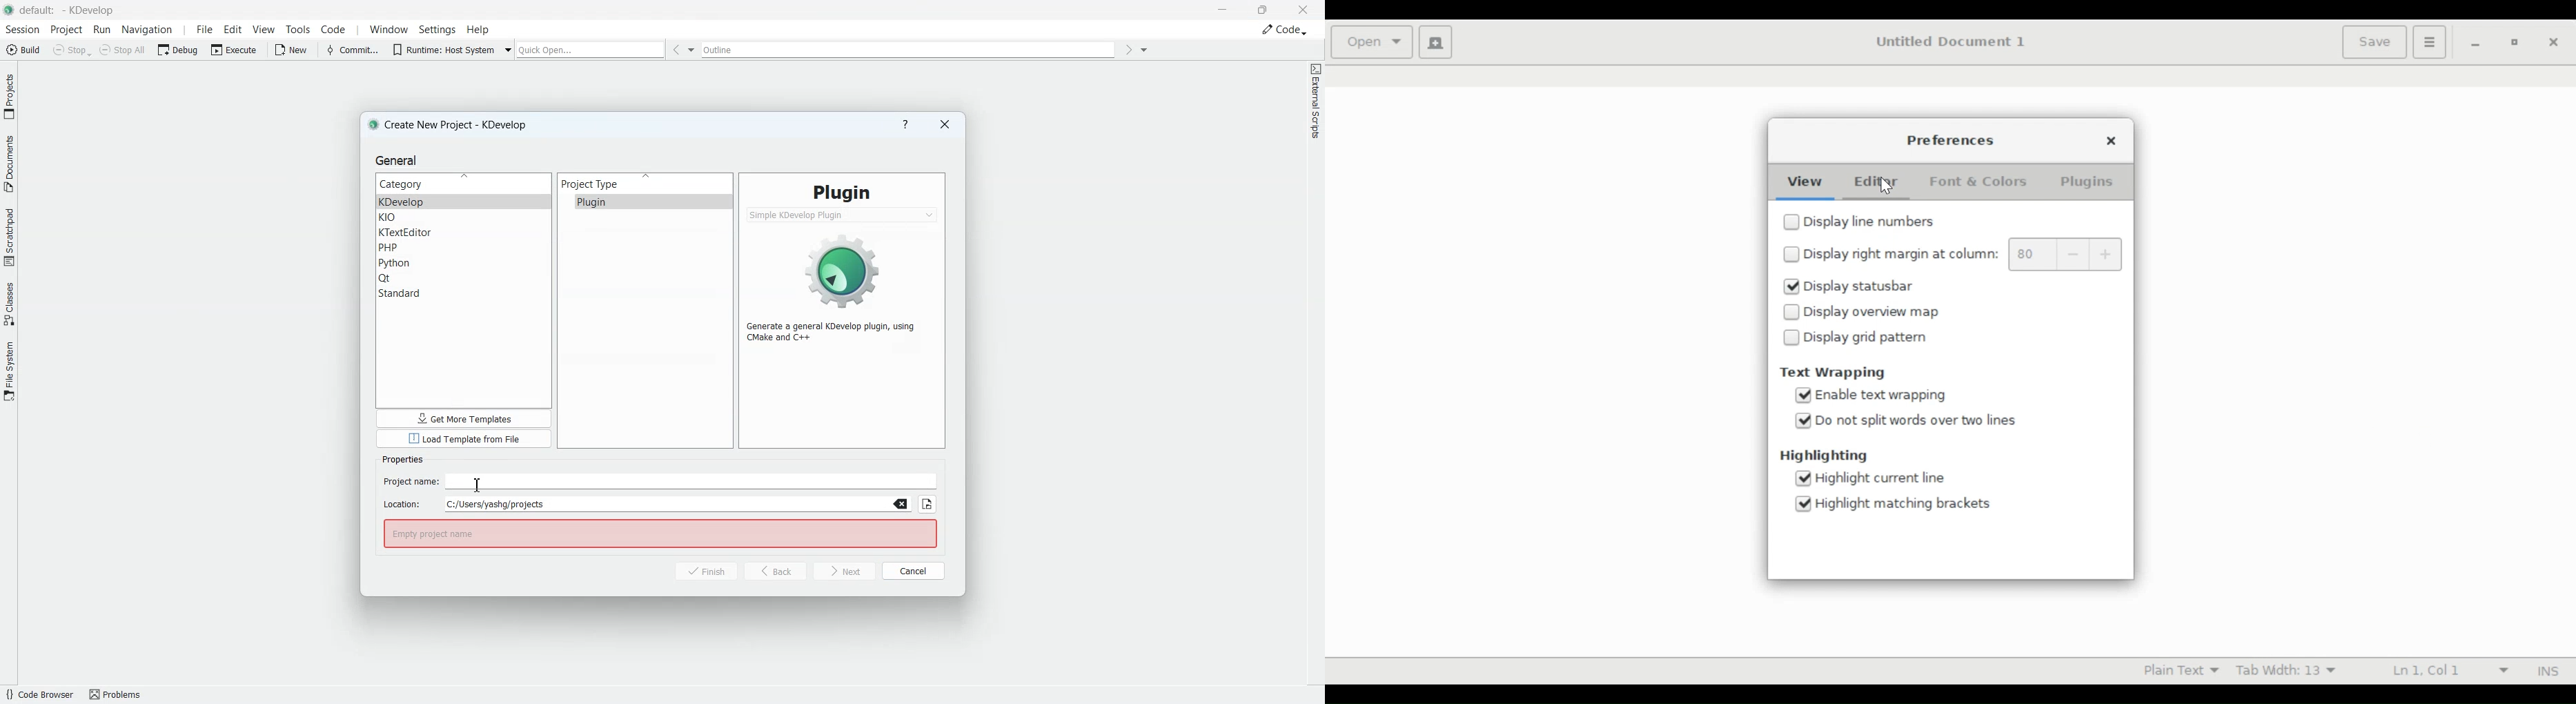 The width and height of the screenshot is (2576, 728). What do you see at coordinates (1871, 222) in the screenshot?
I see `(un)check Display line numbers` at bounding box center [1871, 222].